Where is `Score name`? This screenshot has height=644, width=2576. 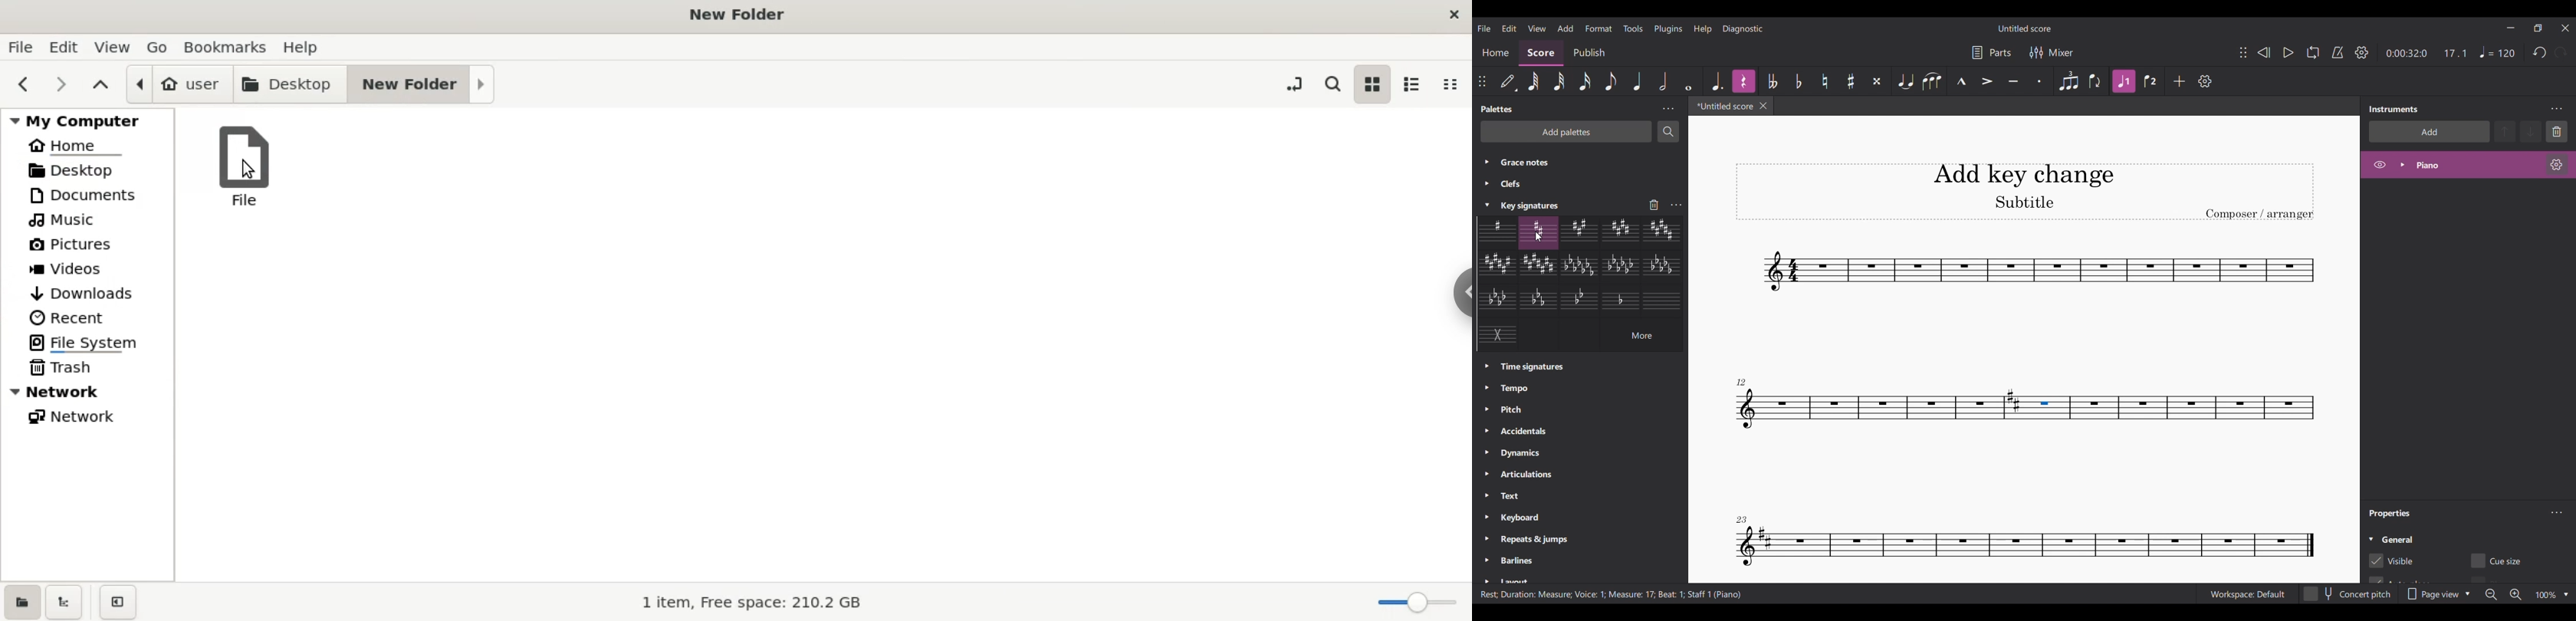 Score name is located at coordinates (2025, 28).